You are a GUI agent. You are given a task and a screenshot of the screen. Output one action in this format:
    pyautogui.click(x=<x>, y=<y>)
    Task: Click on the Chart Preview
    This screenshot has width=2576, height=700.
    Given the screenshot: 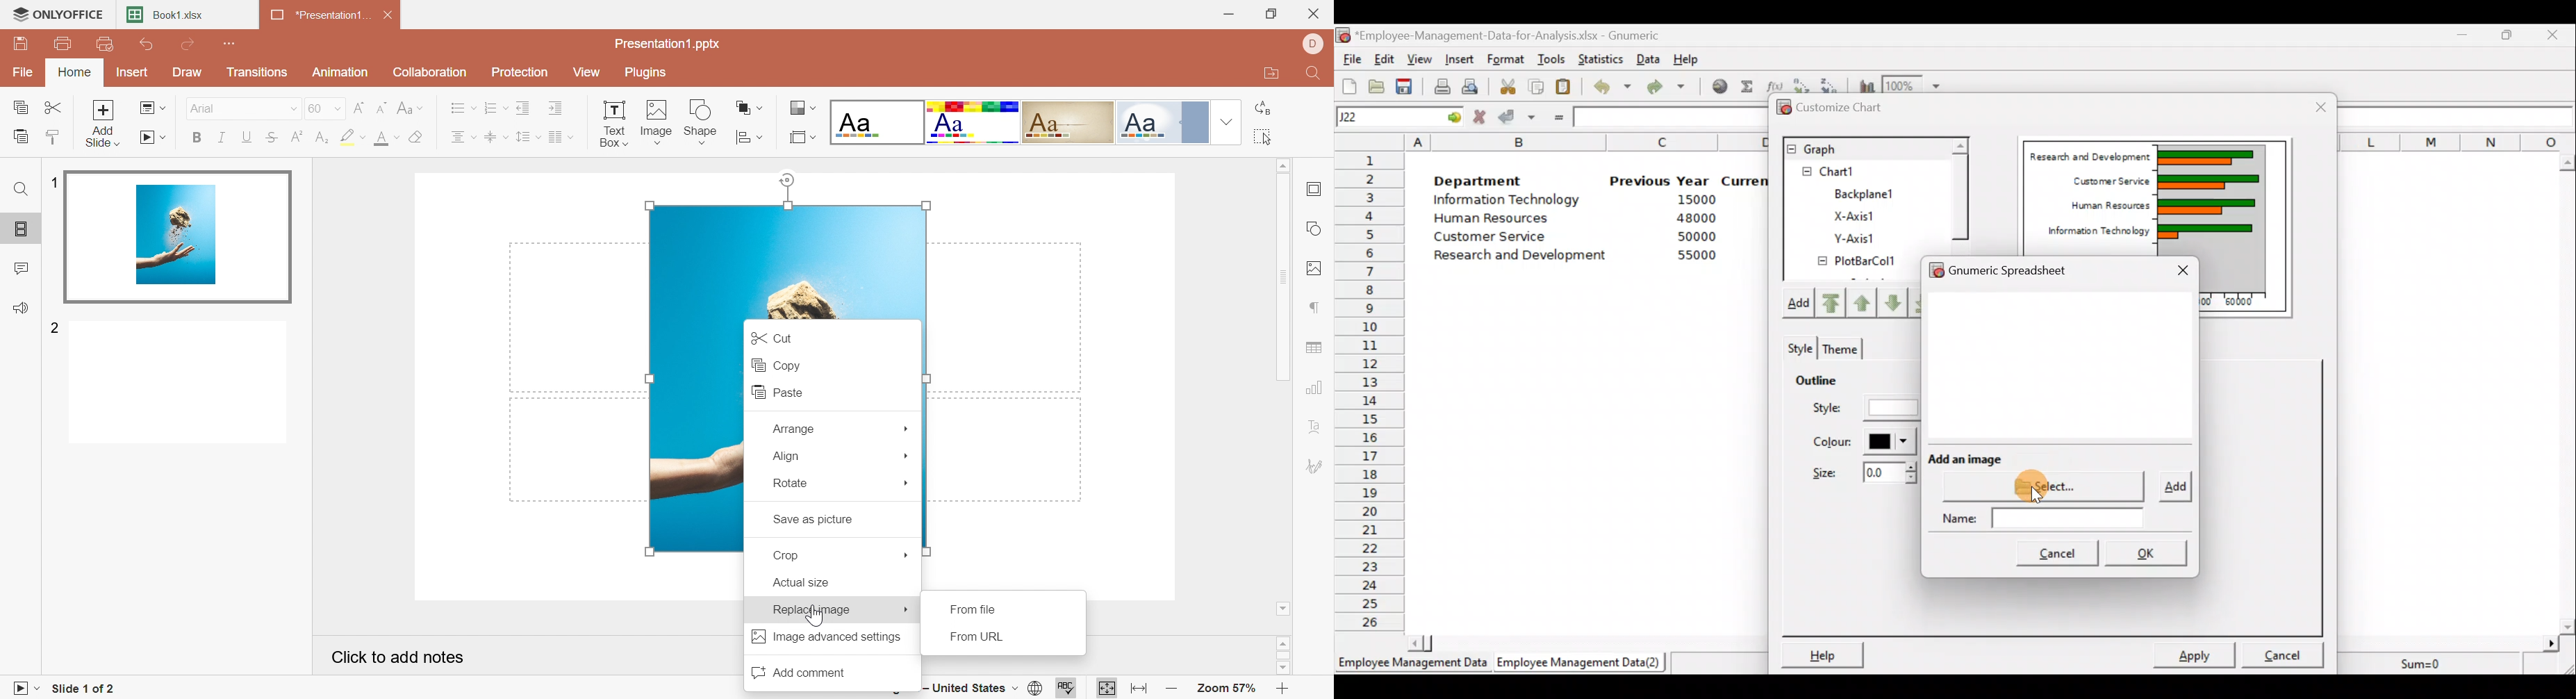 What is the action you would take?
    pyautogui.click(x=2210, y=190)
    